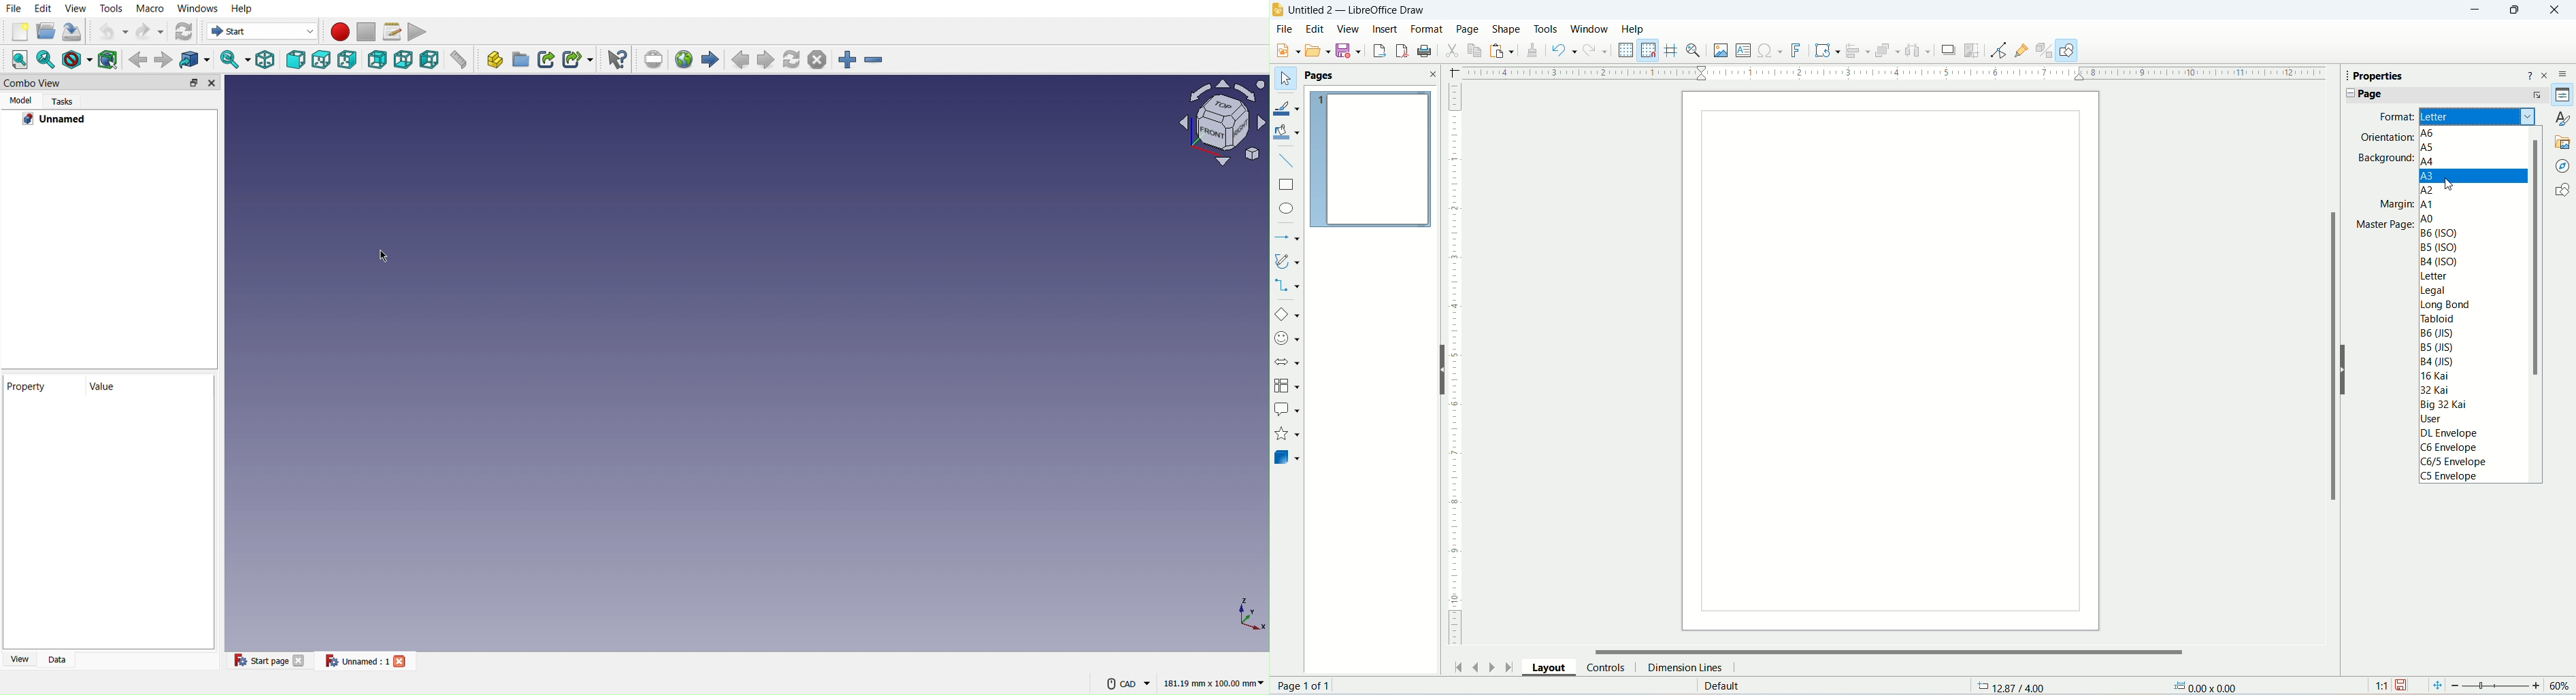  What do you see at coordinates (1287, 339) in the screenshot?
I see `symbol shapes` at bounding box center [1287, 339].